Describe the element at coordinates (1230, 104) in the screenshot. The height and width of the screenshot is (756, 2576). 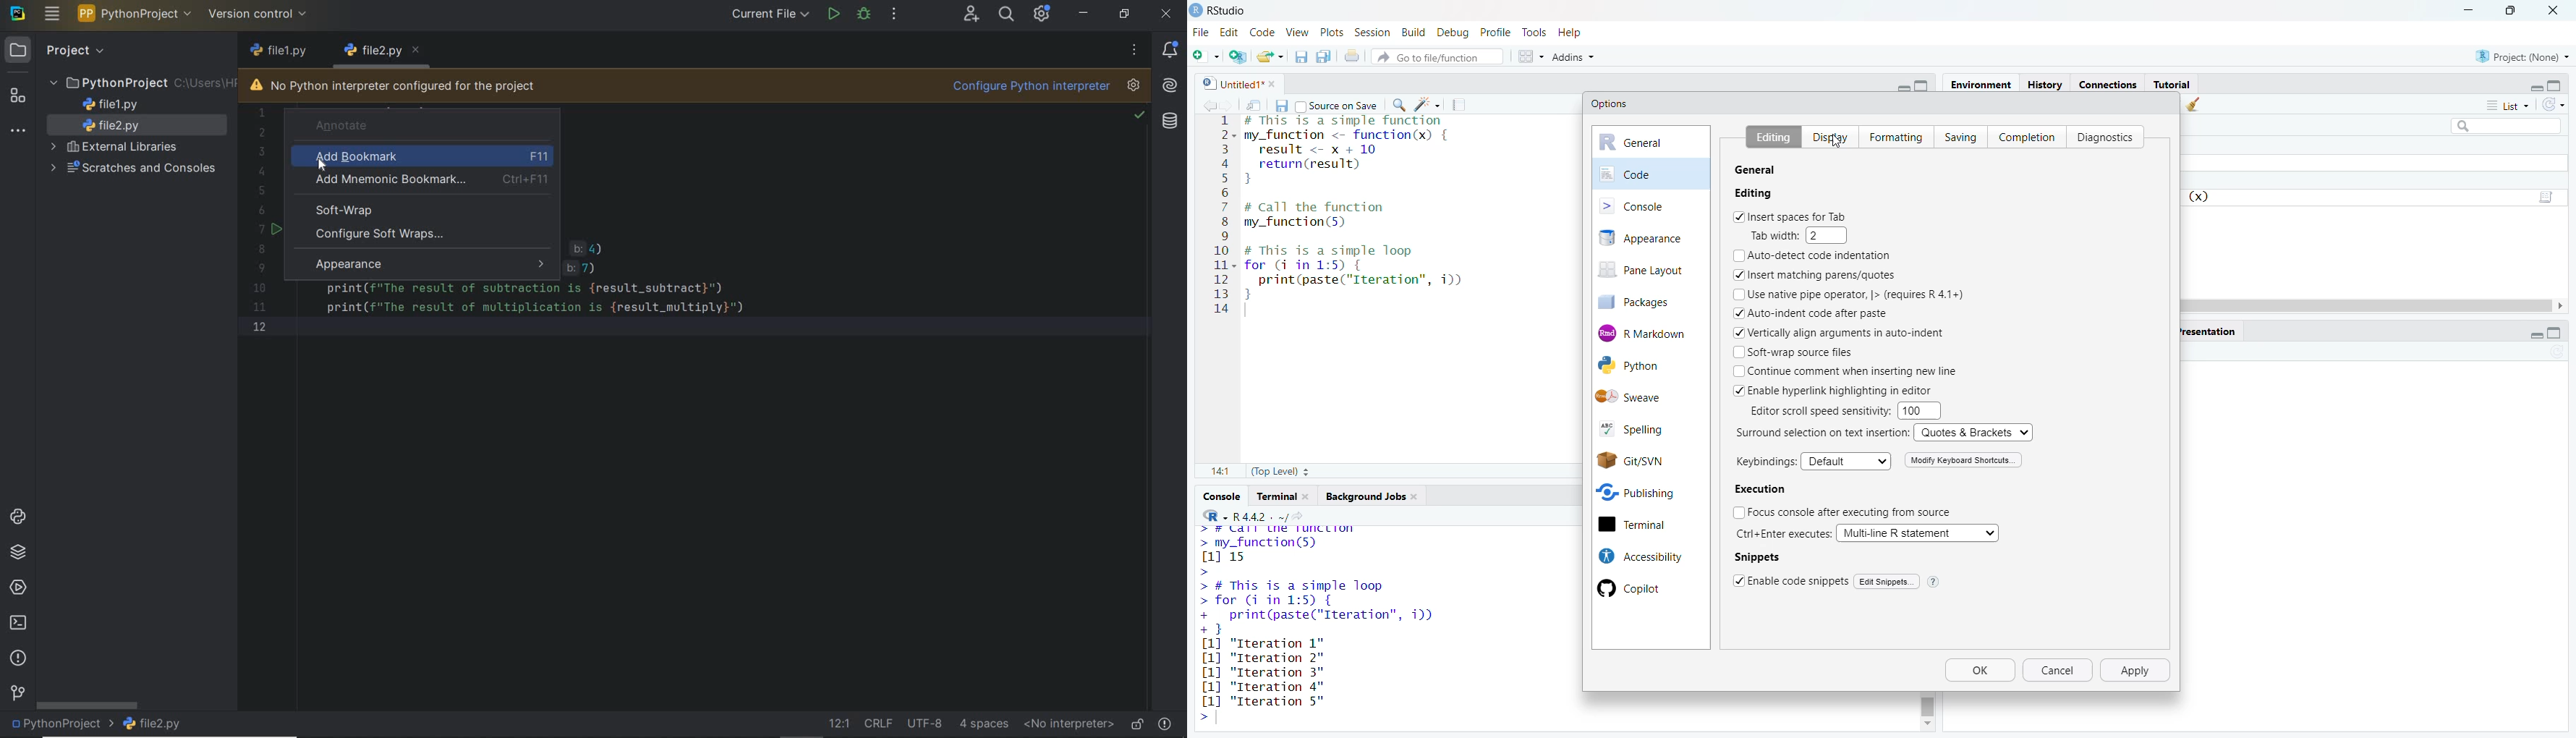
I see `go forward to next source location` at that location.